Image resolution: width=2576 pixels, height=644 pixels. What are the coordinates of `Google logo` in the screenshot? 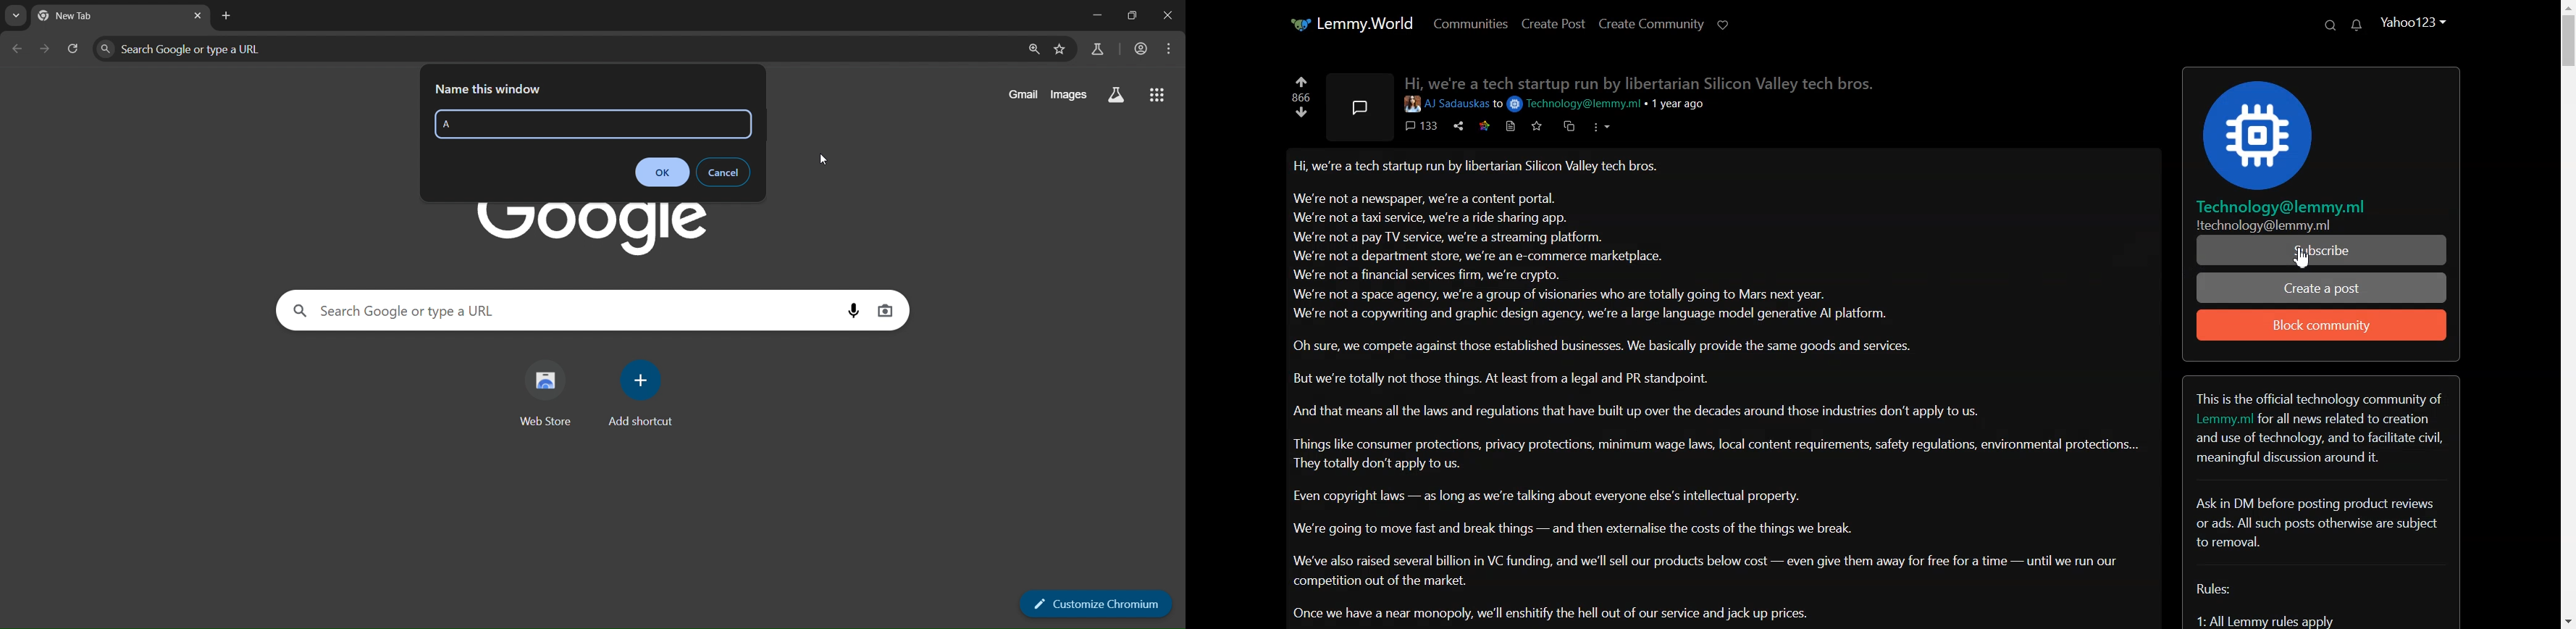 It's located at (586, 230).